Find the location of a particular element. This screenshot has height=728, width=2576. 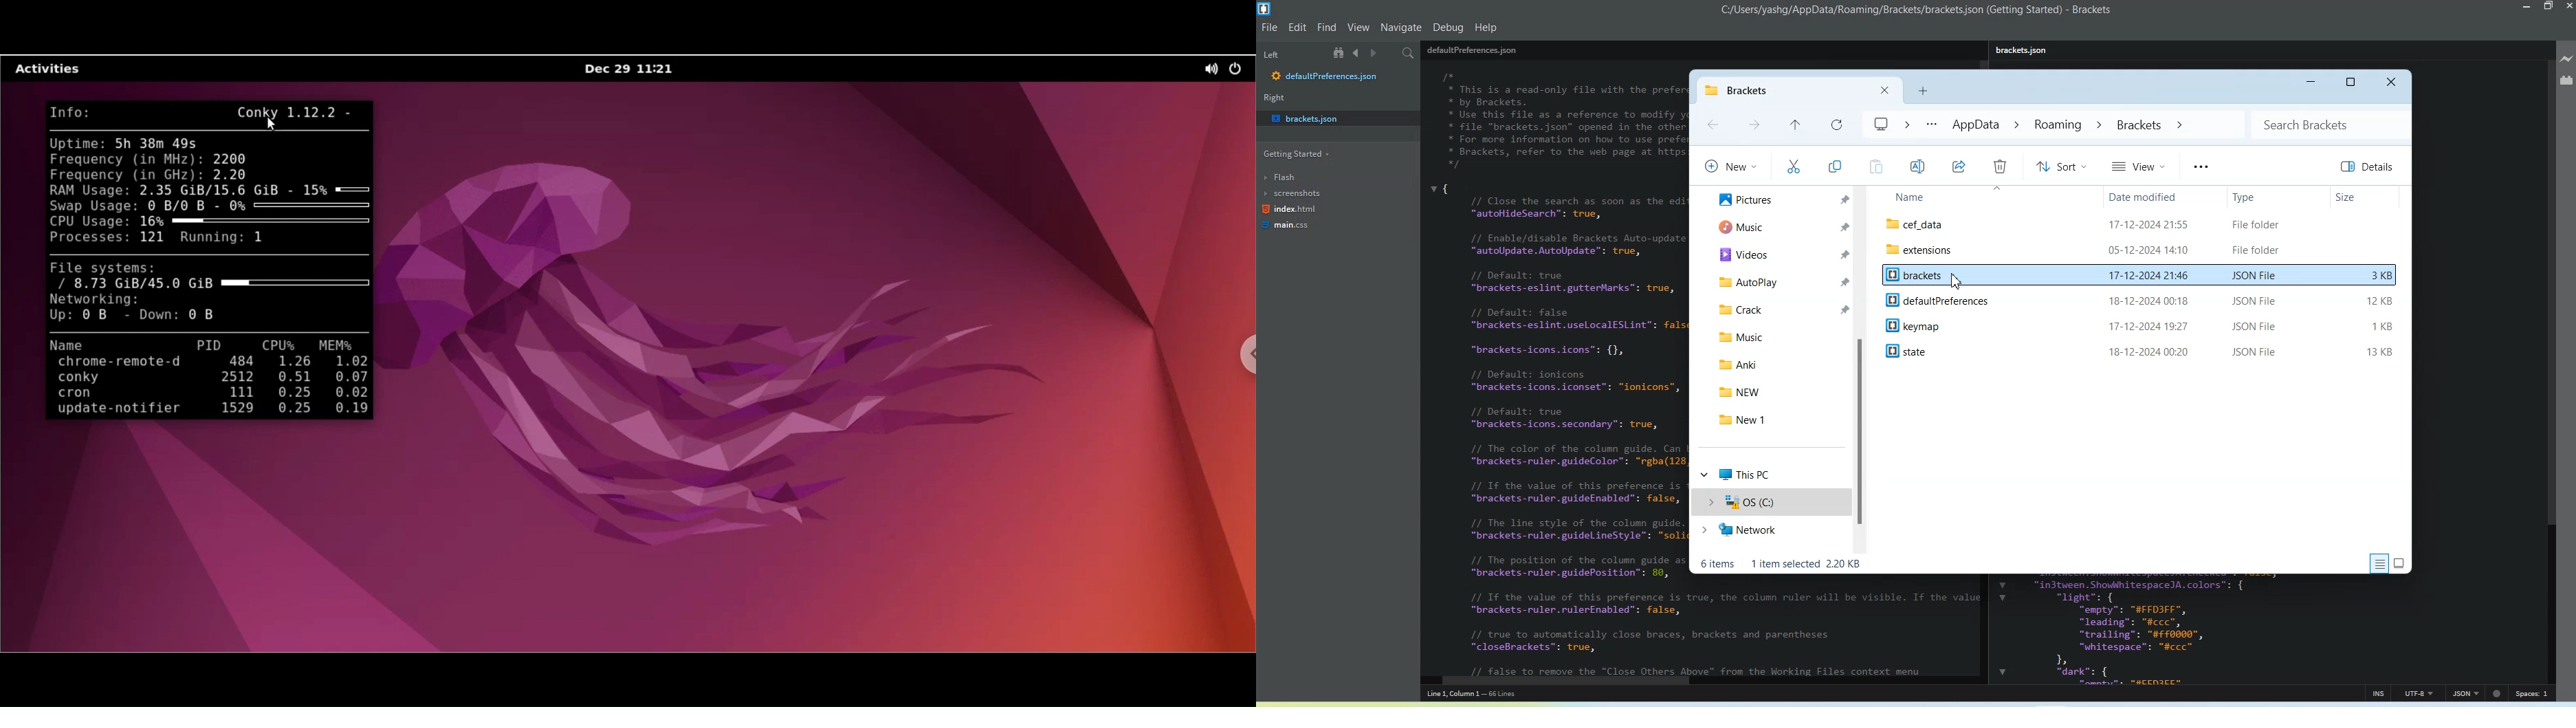

State is located at coordinates (2144, 351).